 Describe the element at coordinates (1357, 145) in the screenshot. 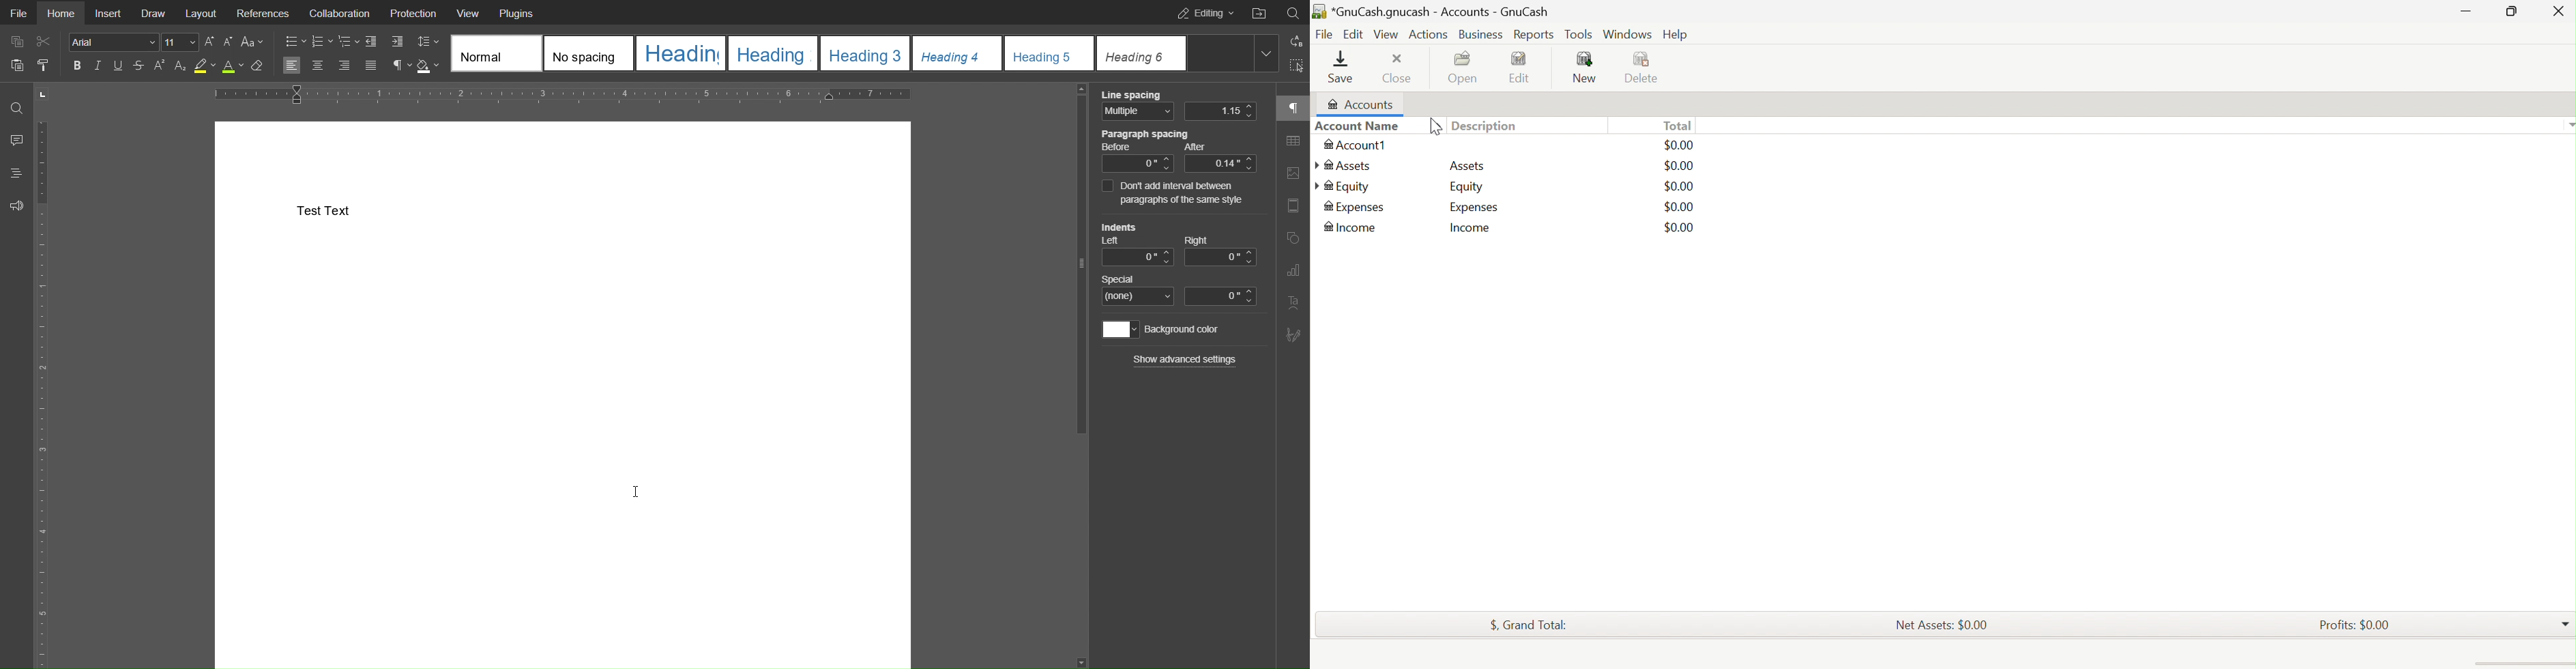

I see `Account1` at that location.